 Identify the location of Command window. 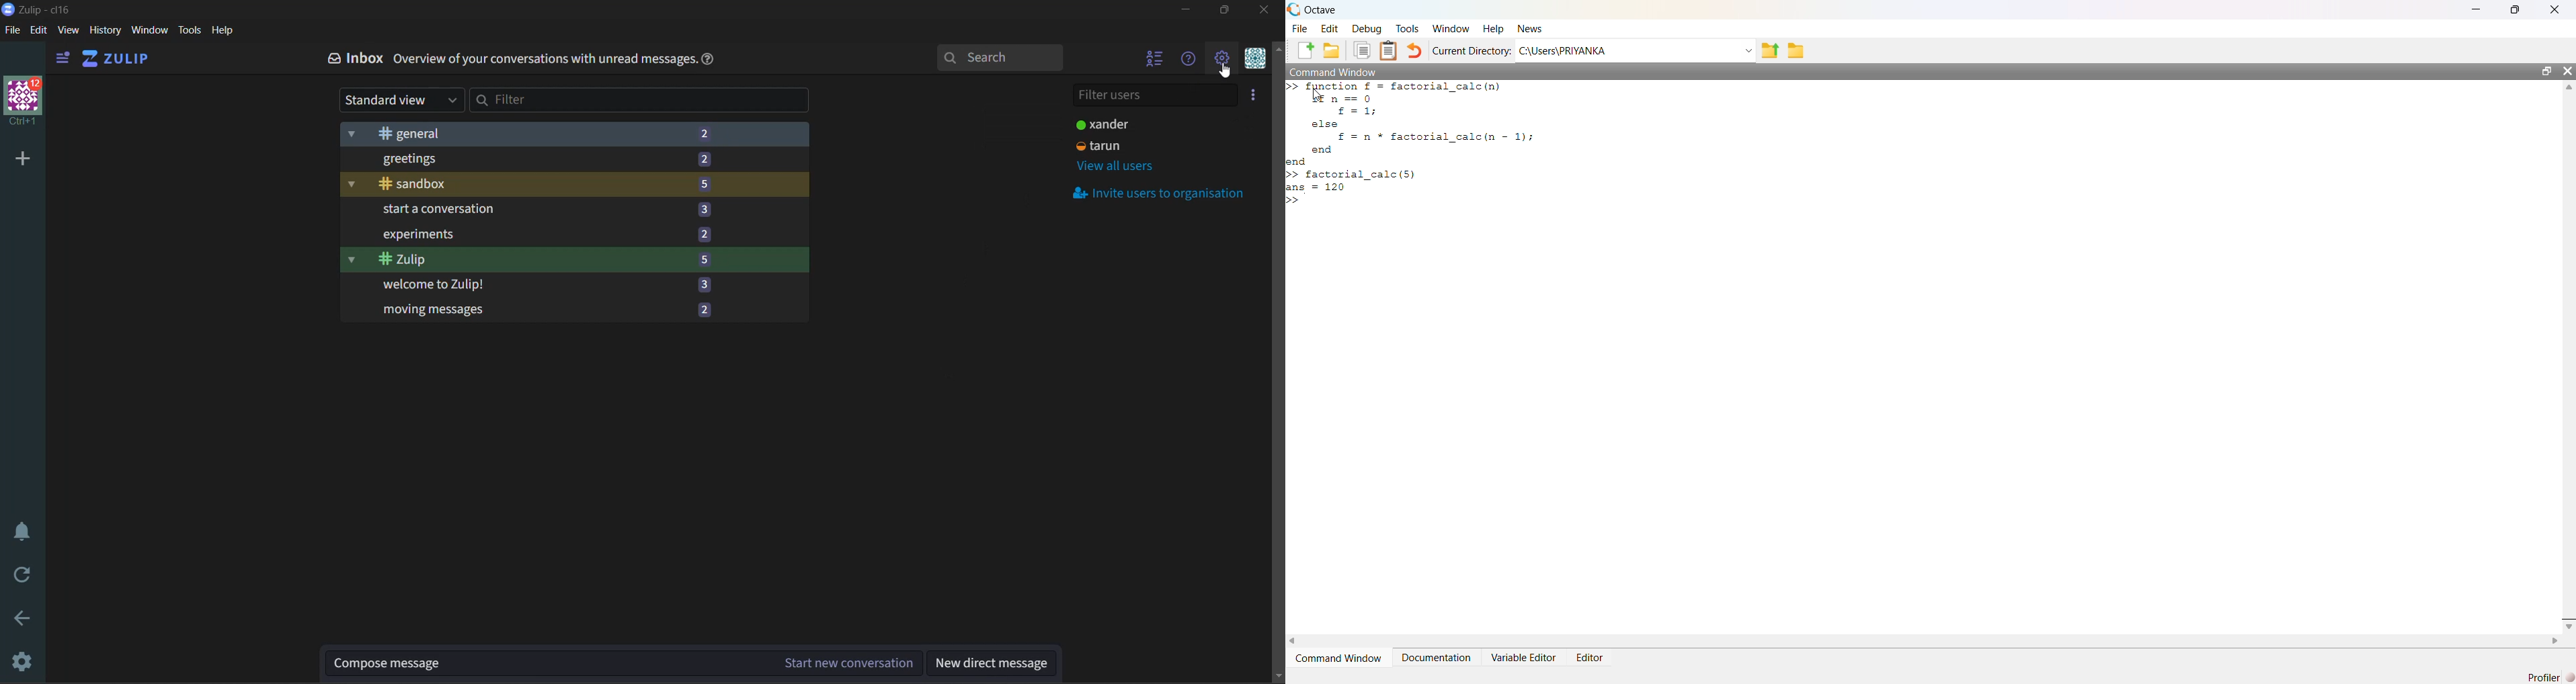
(1333, 71).